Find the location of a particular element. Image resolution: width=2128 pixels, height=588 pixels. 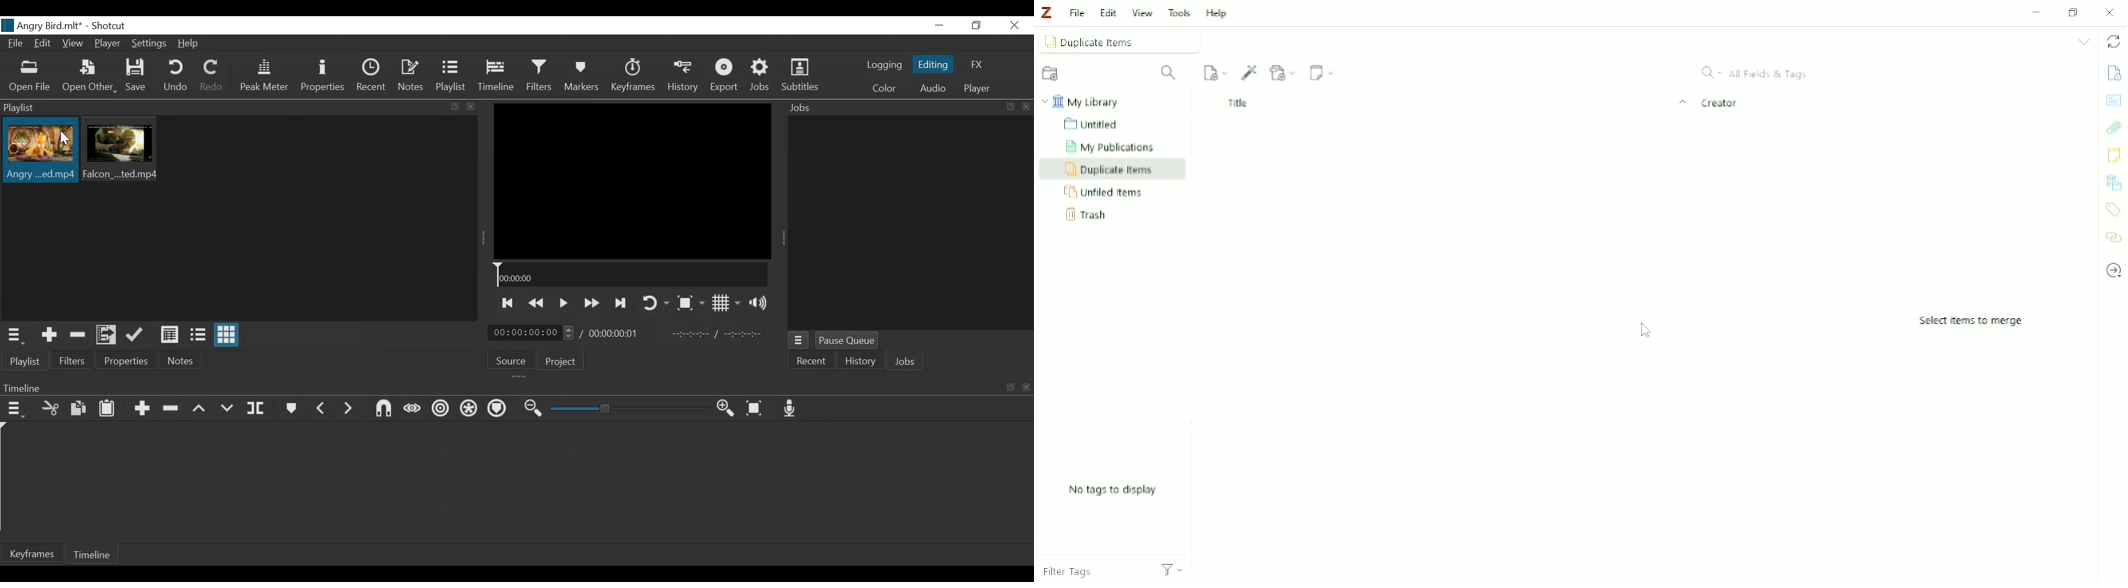

All Fields & Tags is located at coordinates (1755, 72).